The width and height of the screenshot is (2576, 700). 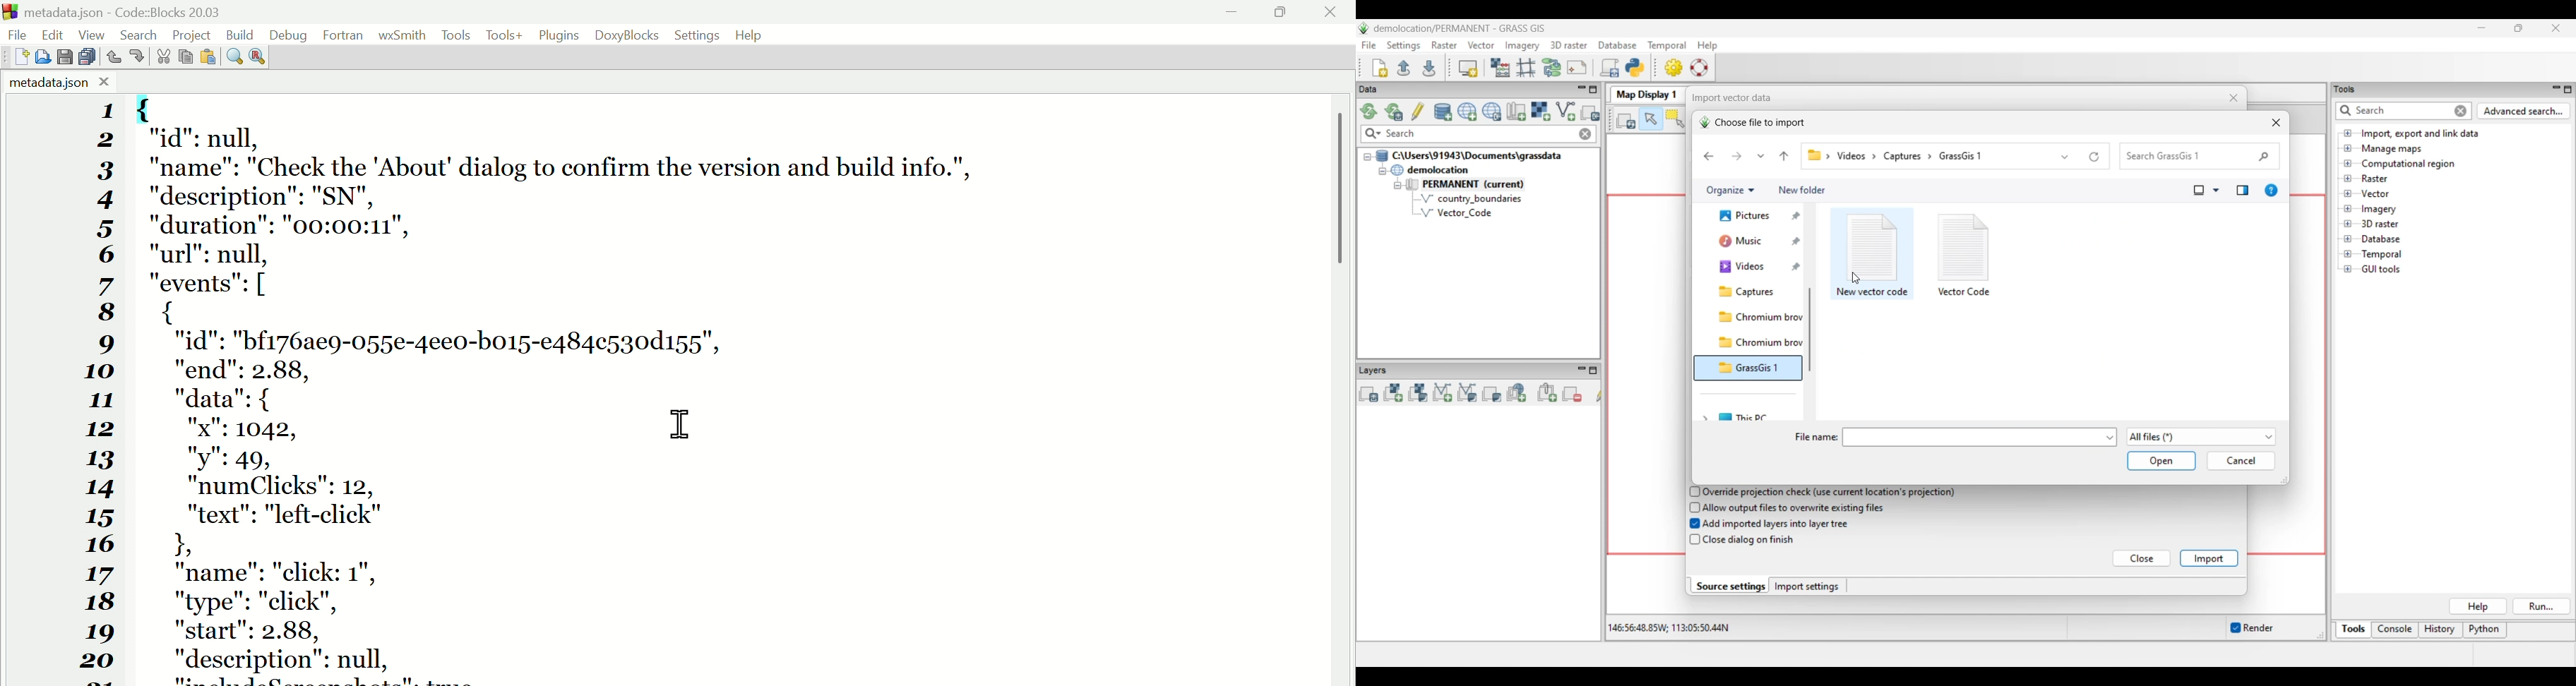 What do you see at coordinates (119, 12) in the screenshot?
I see `Metadata.Json code blocks 20.03` at bounding box center [119, 12].